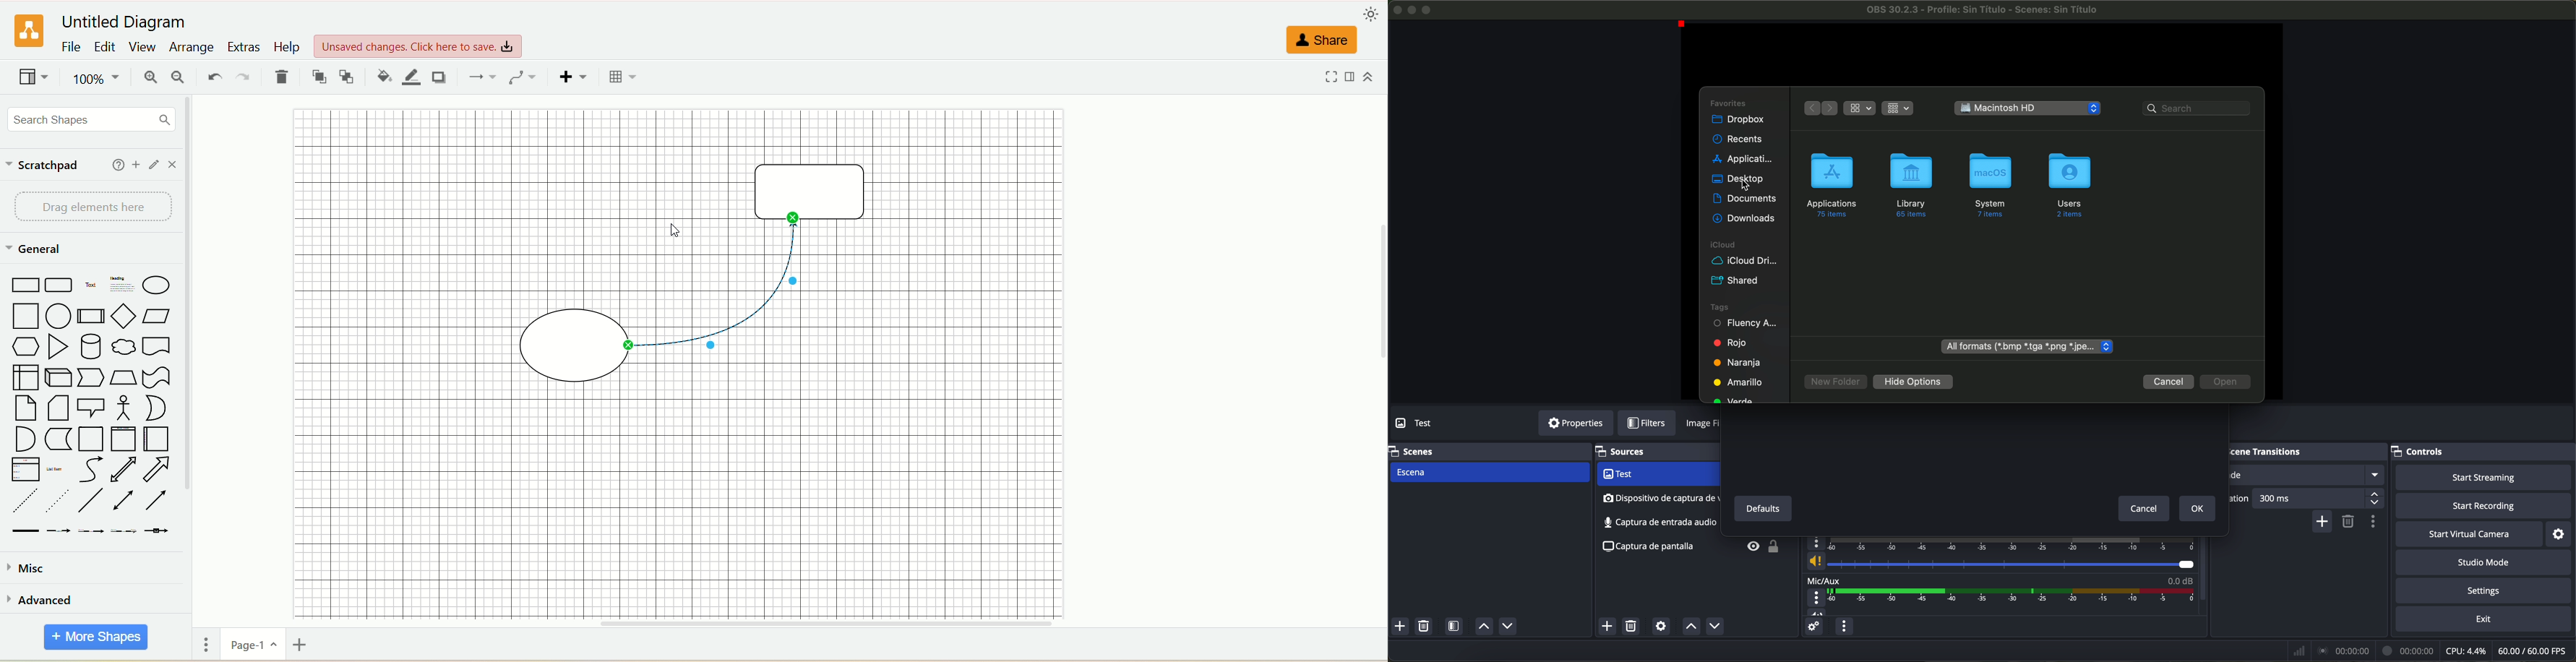 The image size is (2576, 672). I want to click on maximize program, so click(1428, 9).